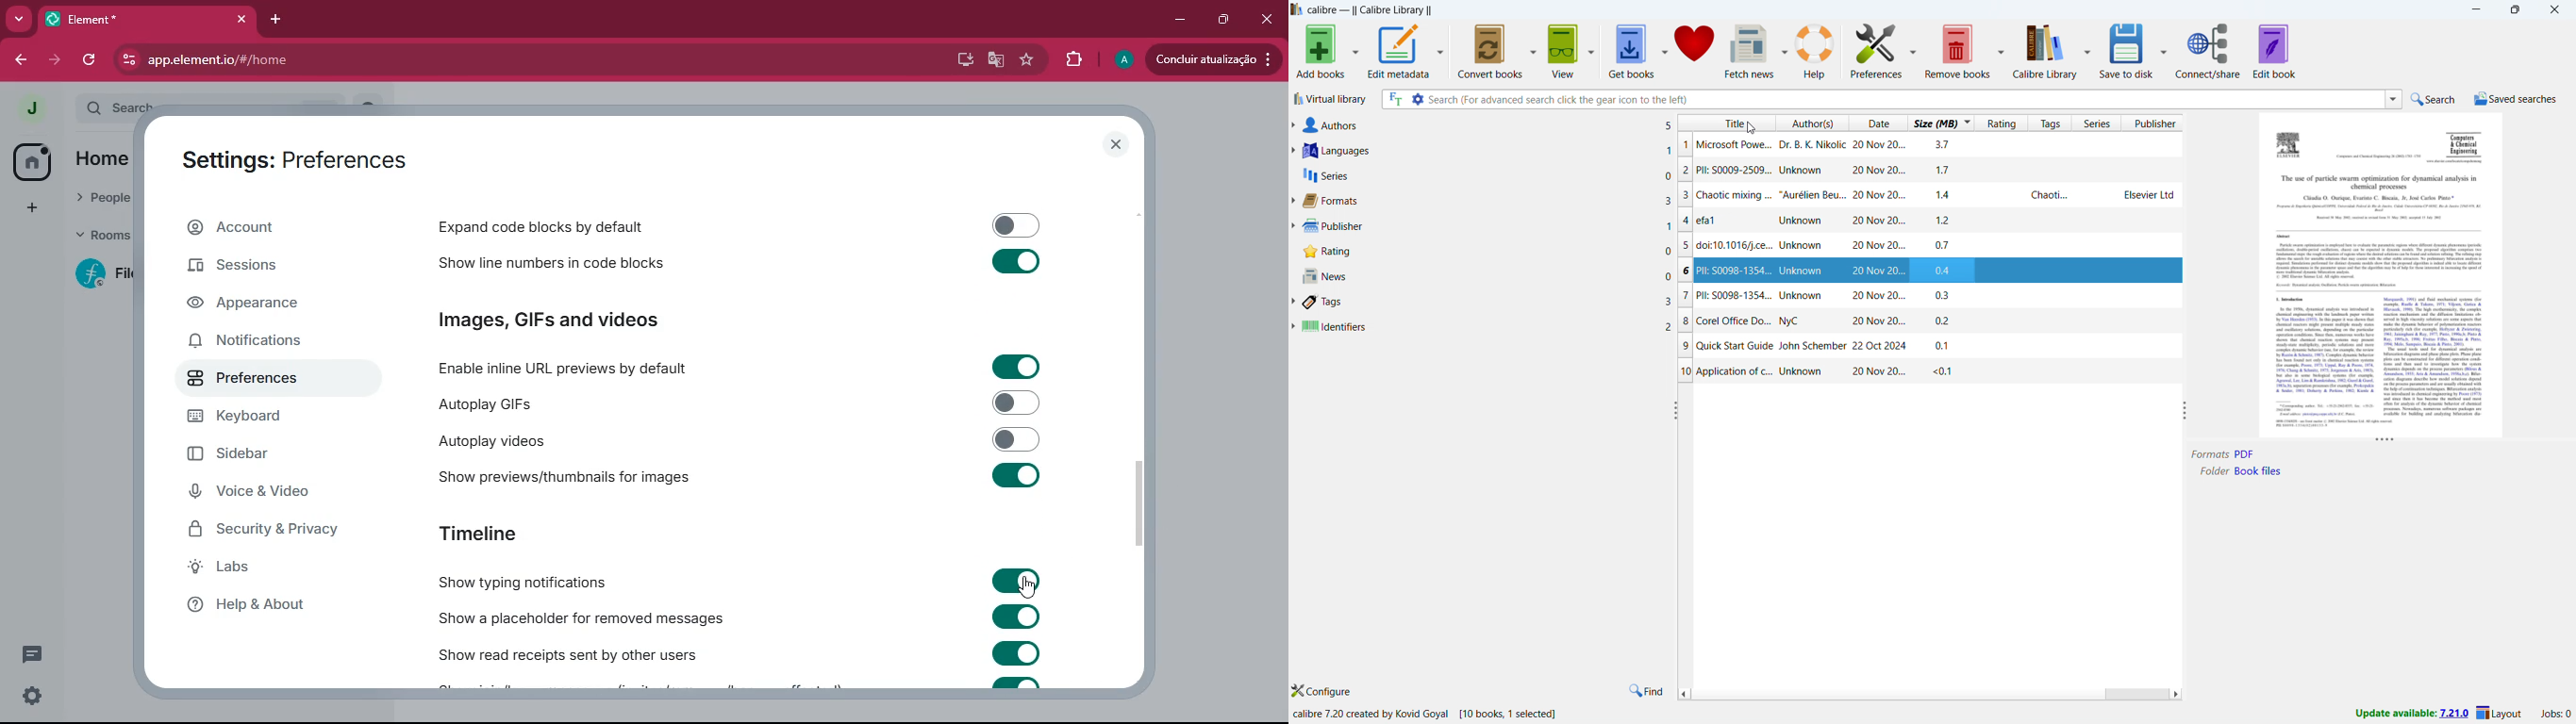  What do you see at coordinates (1017, 367) in the screenshot?
I see `toggle on/off` at bounding box center [1017, 367].